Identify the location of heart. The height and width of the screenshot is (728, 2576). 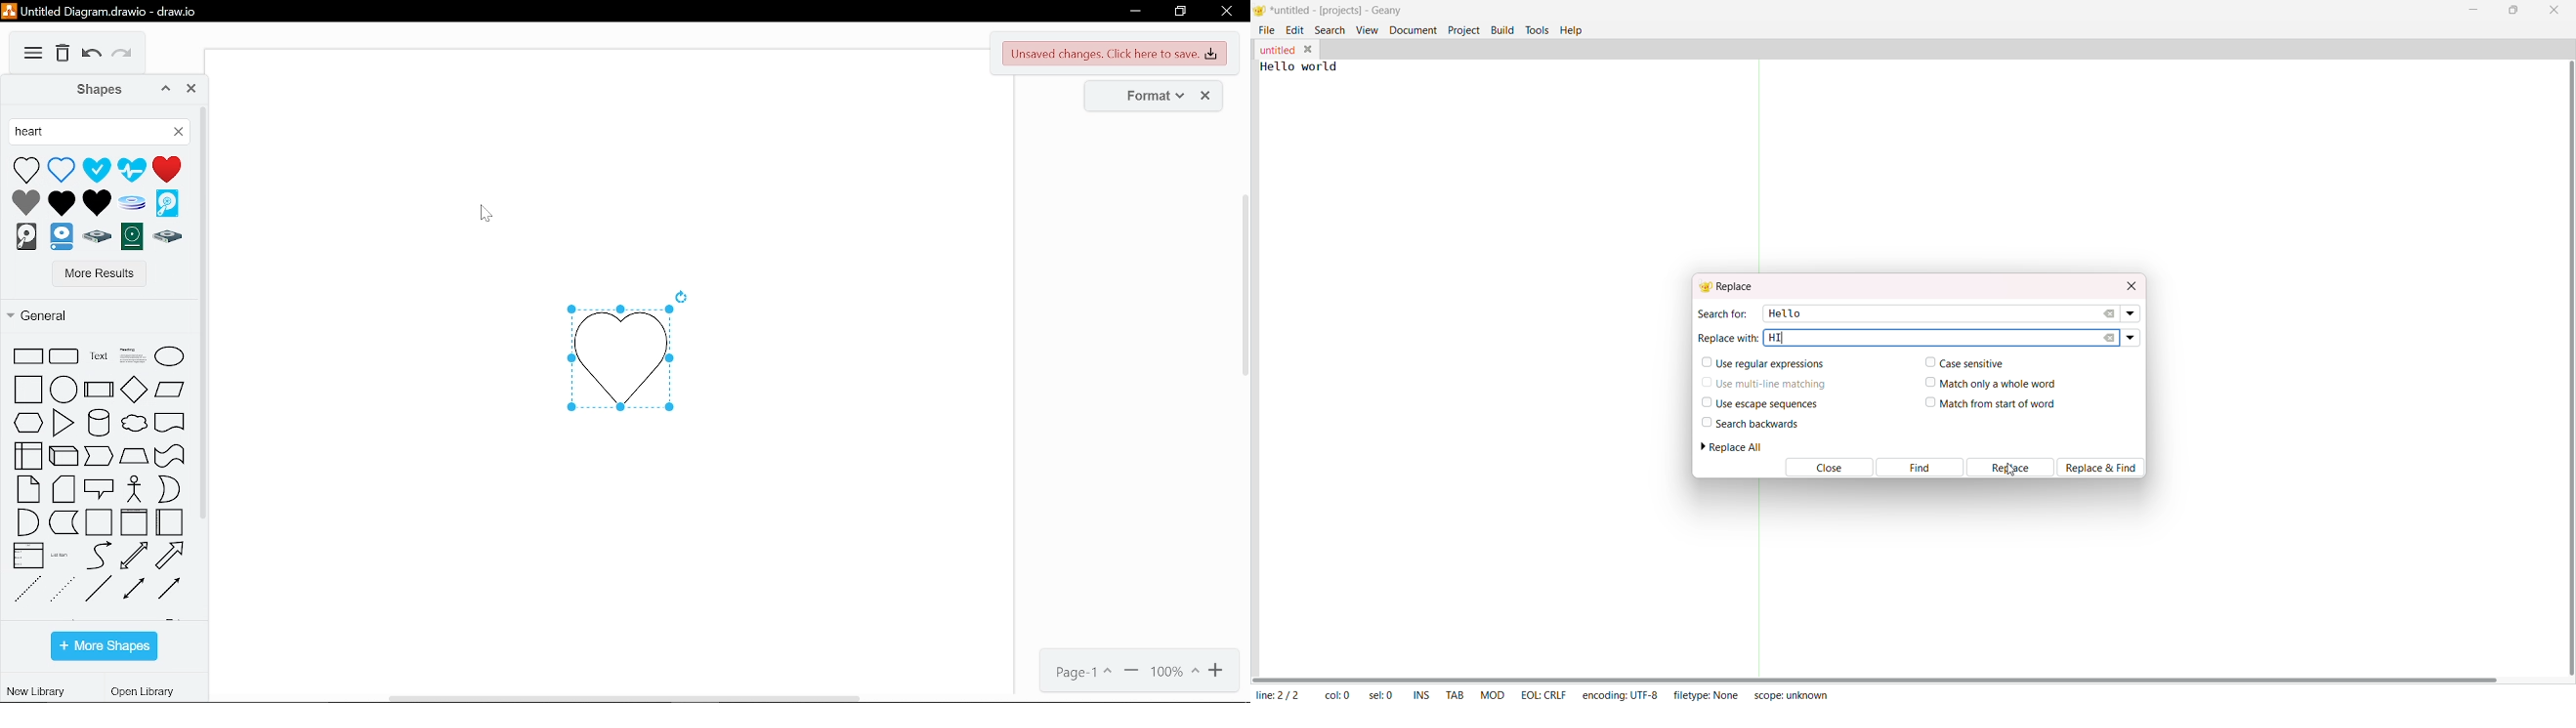
(25, 170).